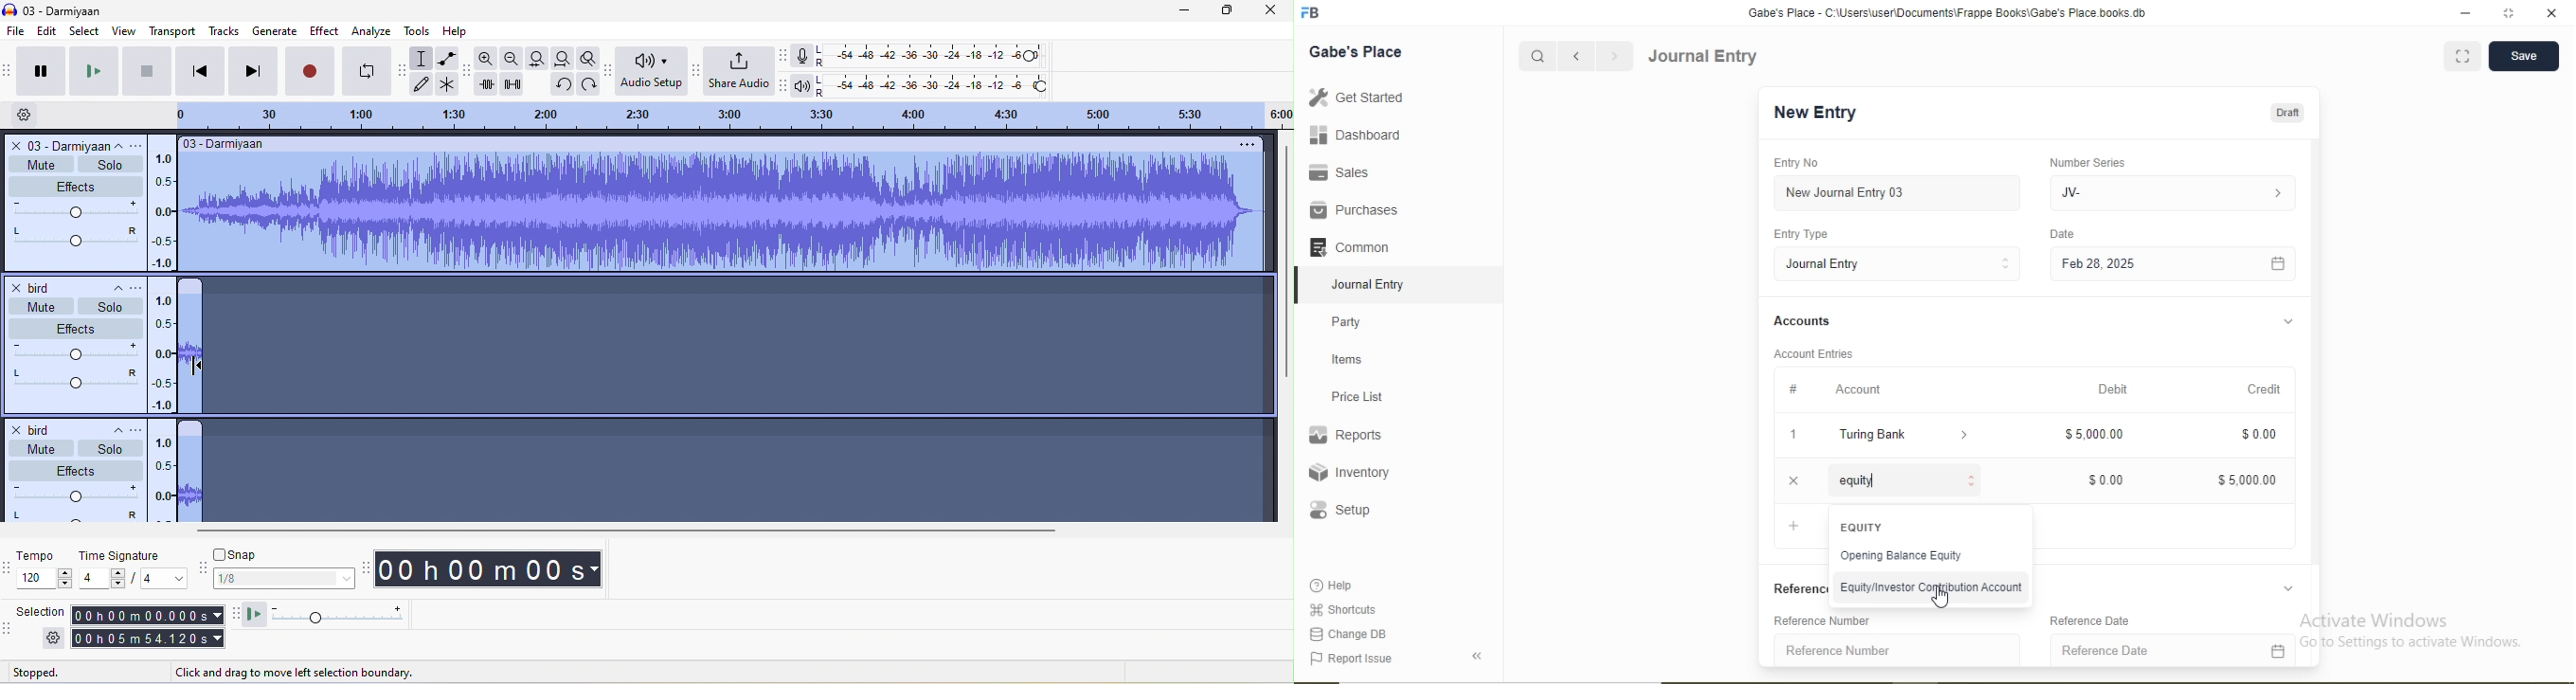 The width and height of the screenshot is (2576, 700). I want to click on Debit, so click(2113, 389).